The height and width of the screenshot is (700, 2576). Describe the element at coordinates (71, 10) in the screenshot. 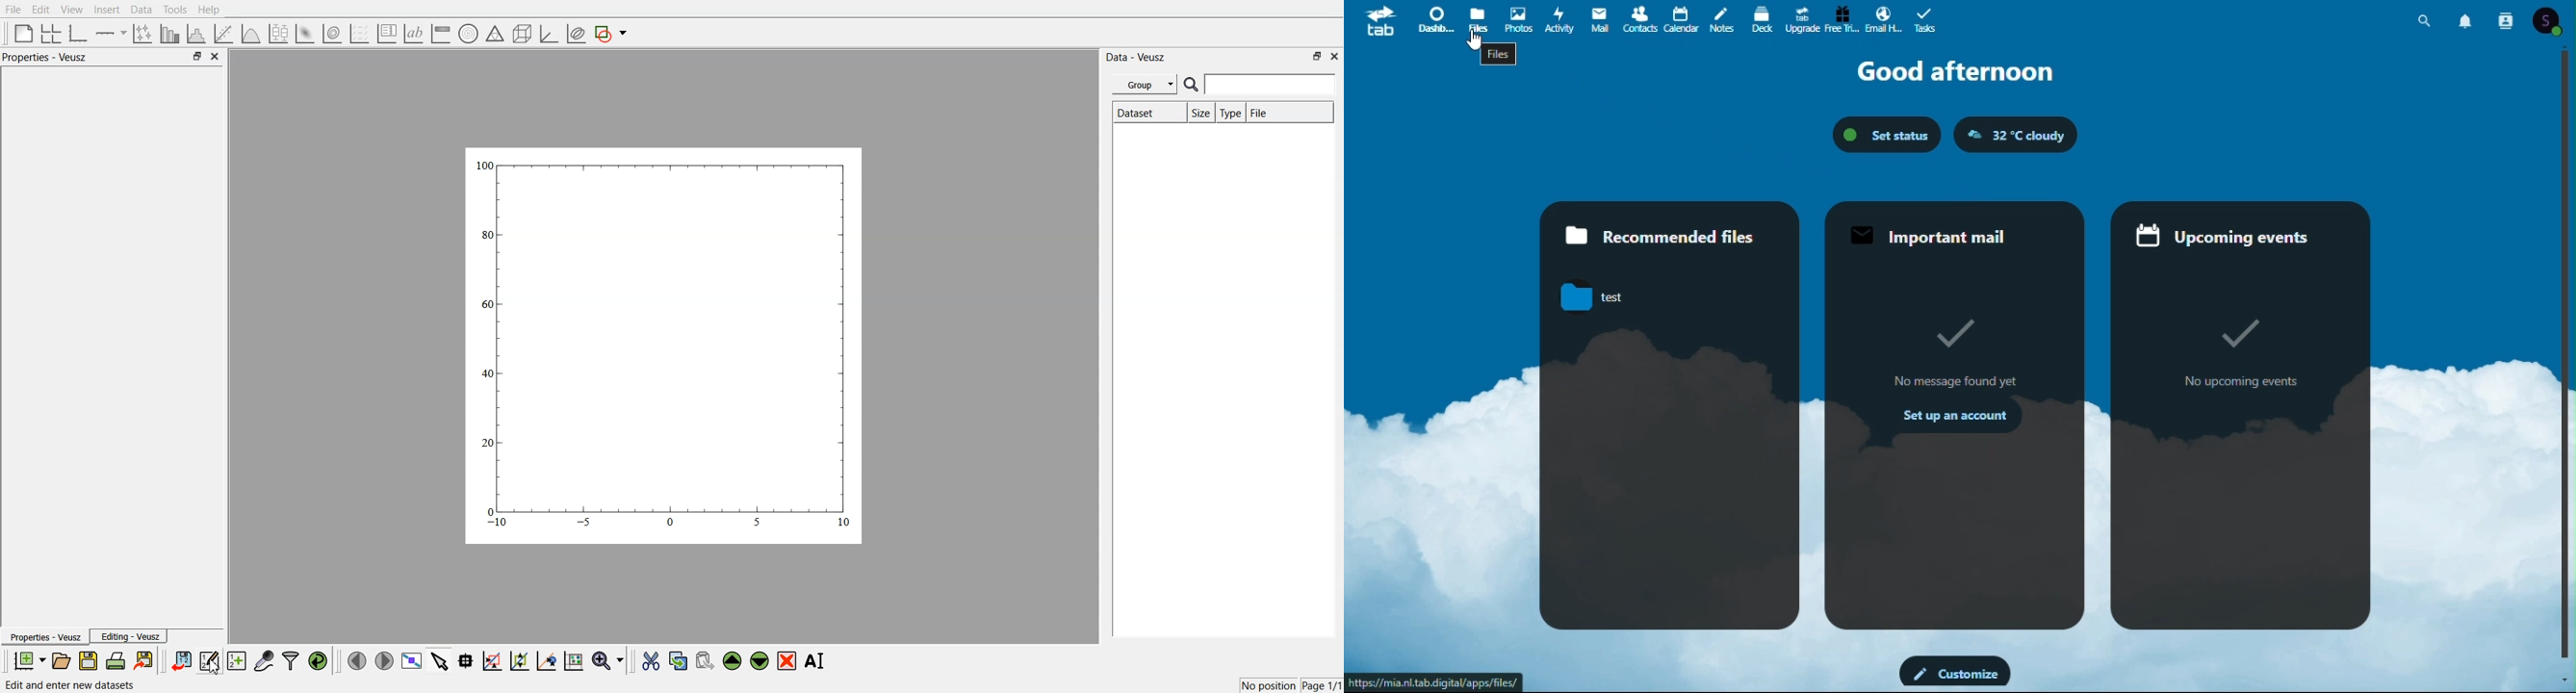

I see `View` at that location.